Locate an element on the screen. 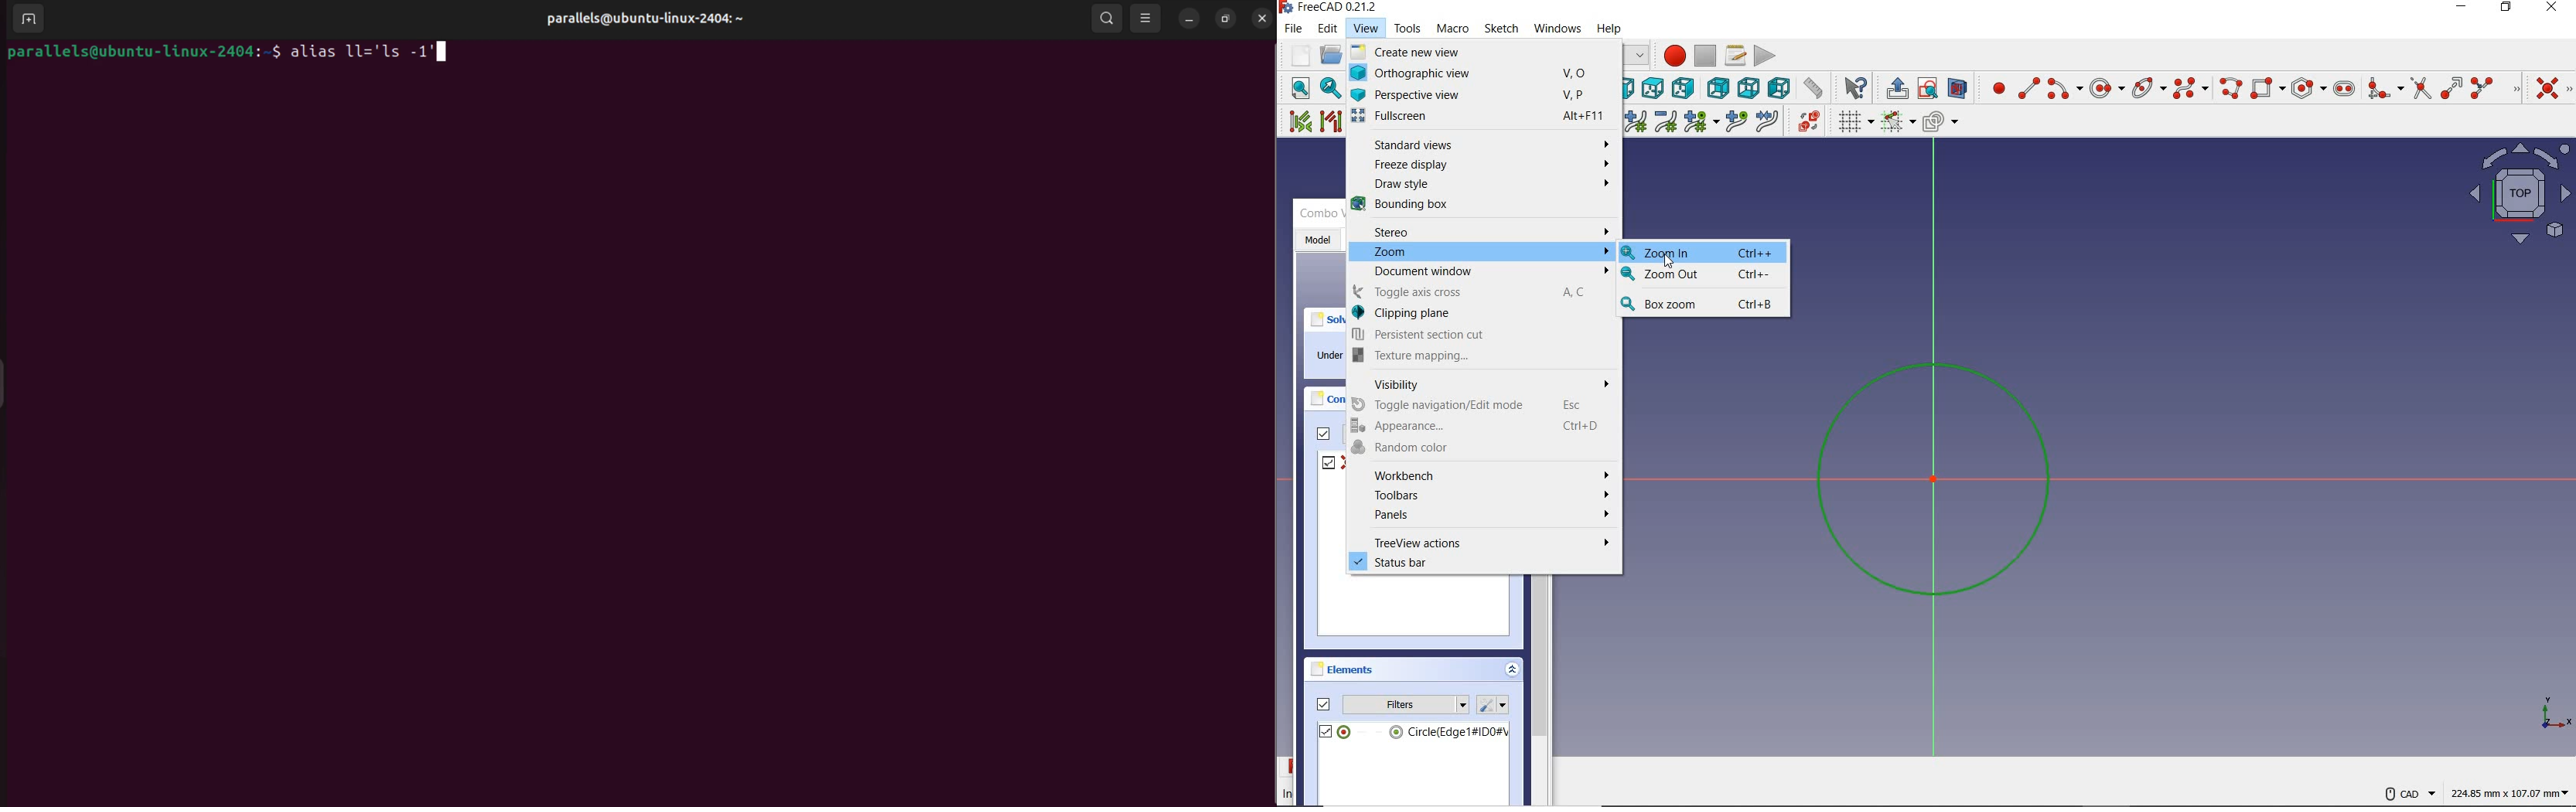  center & rim point is located at coordinates (2107, 90).